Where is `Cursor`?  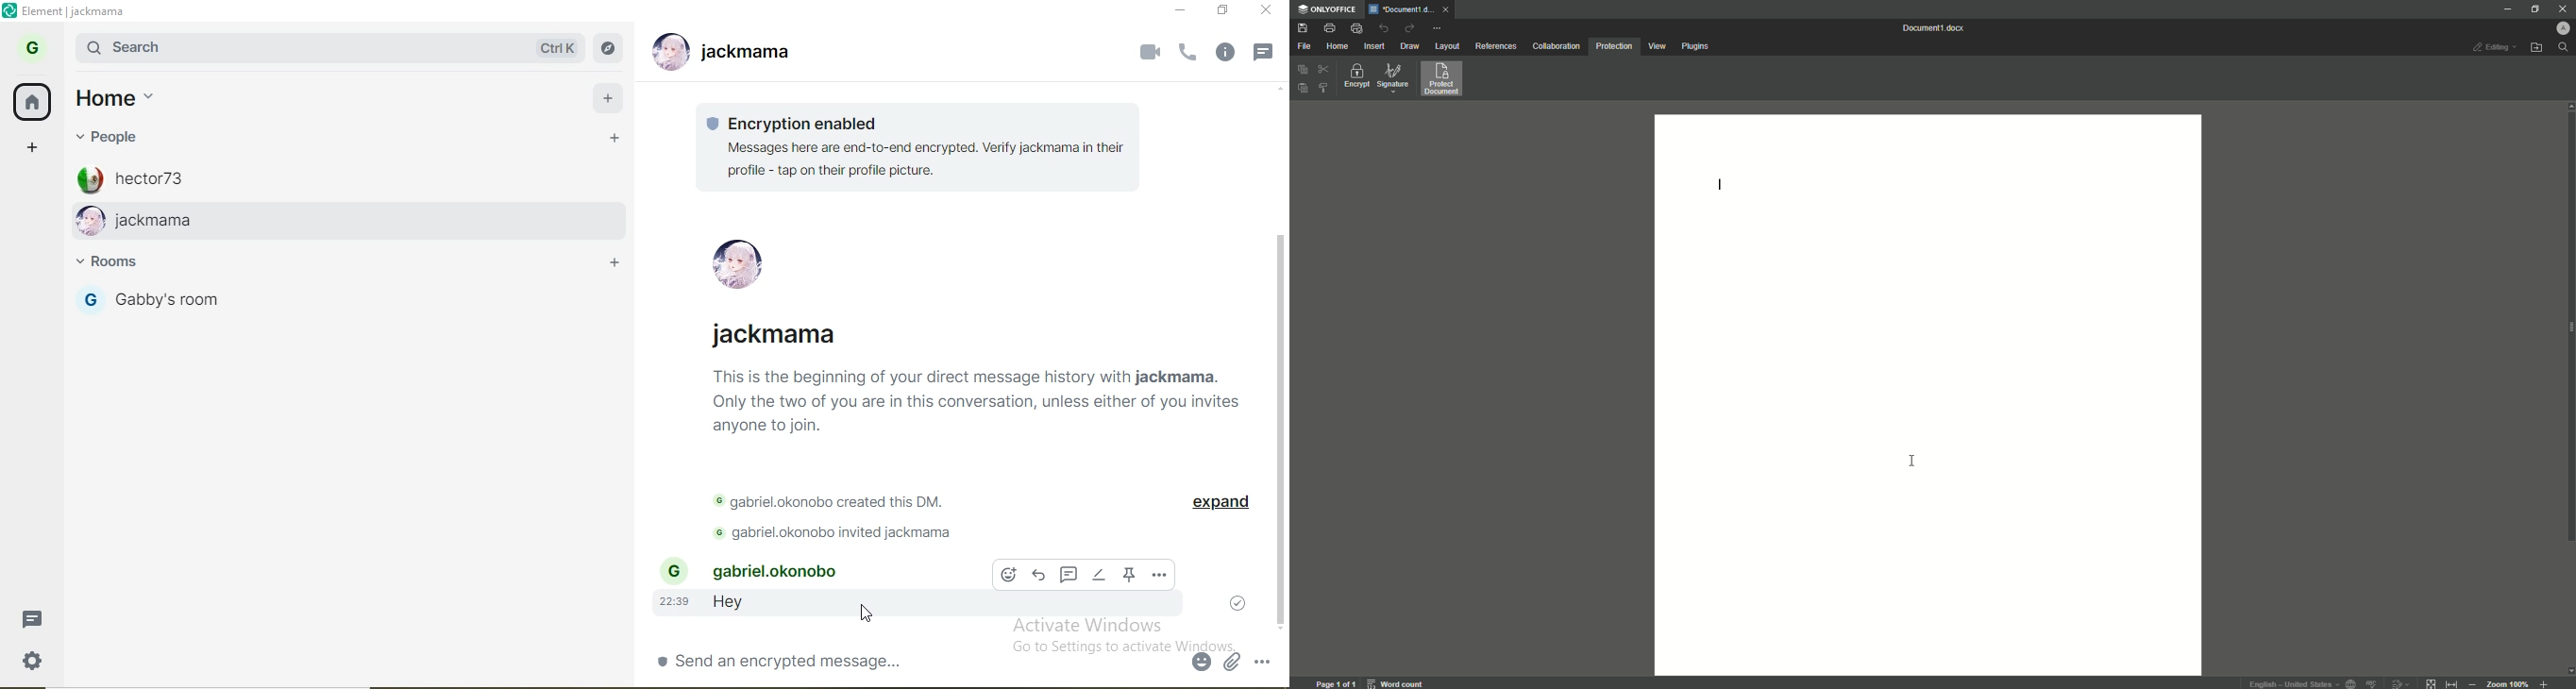 Cursor is located at coordinates (1909, 462).